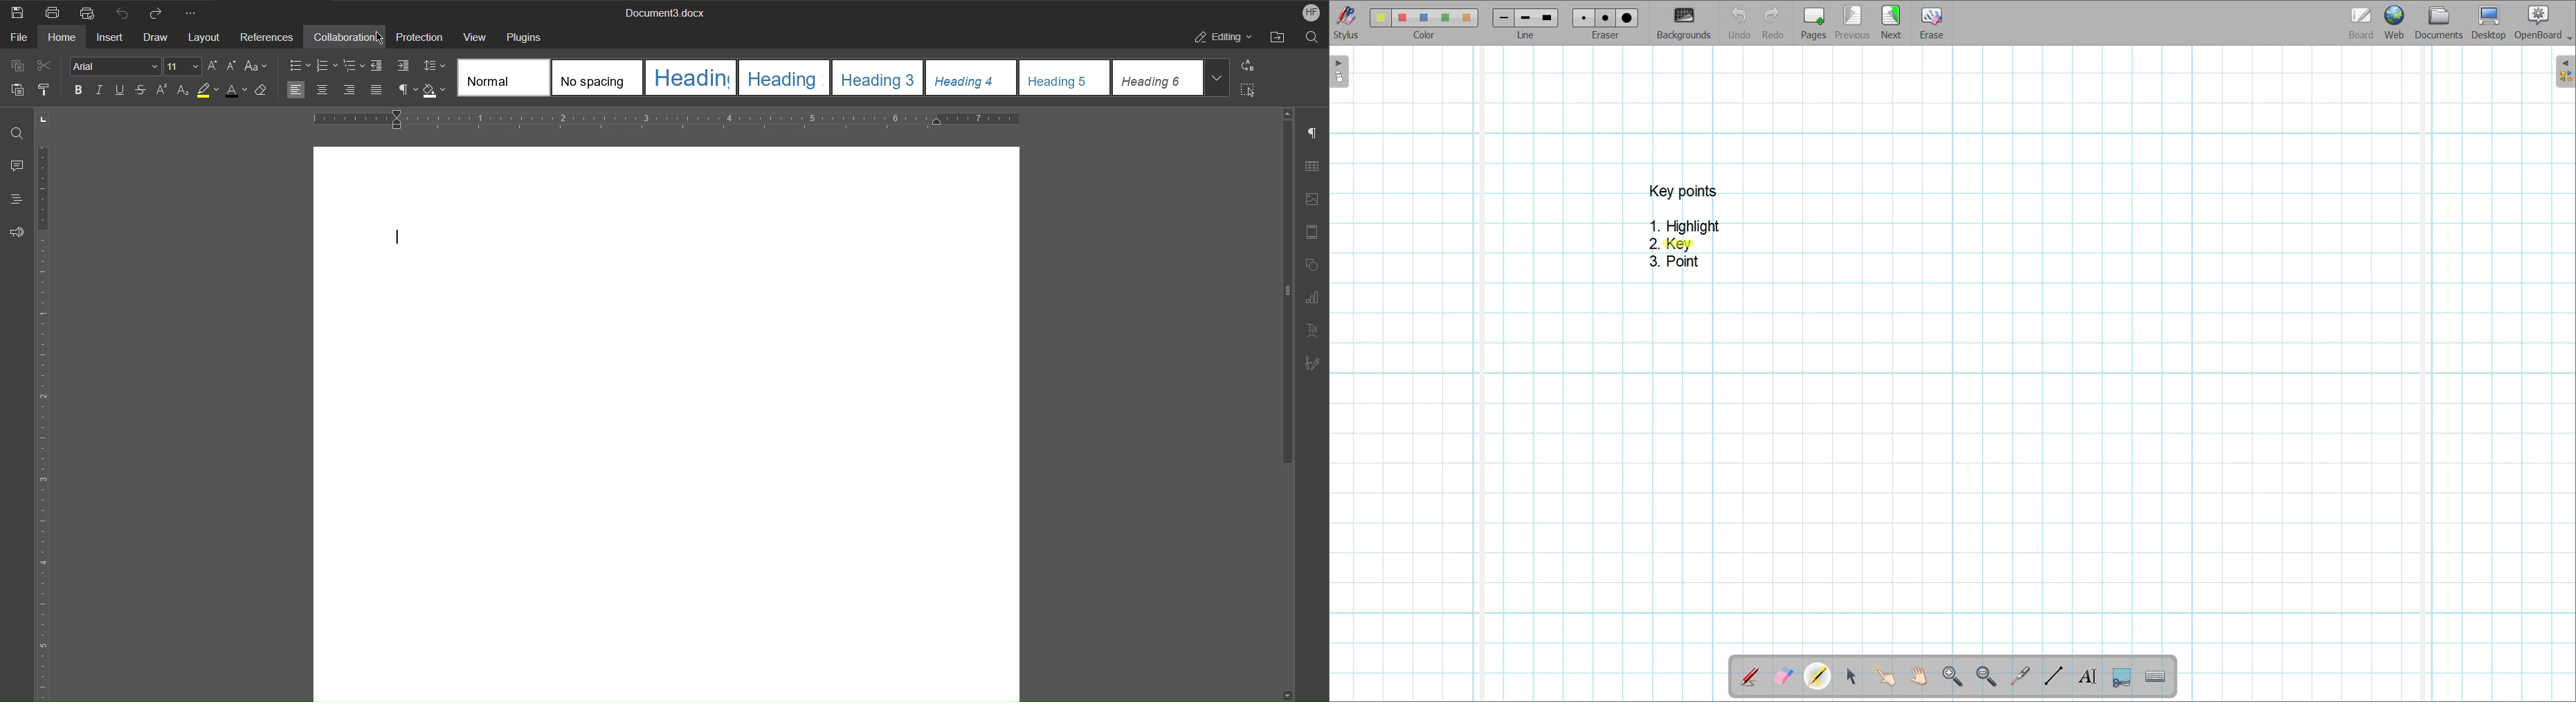 This screenshot has height=728, width=2576. Describe the element at coordinates (693, 78) in the screenshot. I see `Heading 1` at that location.